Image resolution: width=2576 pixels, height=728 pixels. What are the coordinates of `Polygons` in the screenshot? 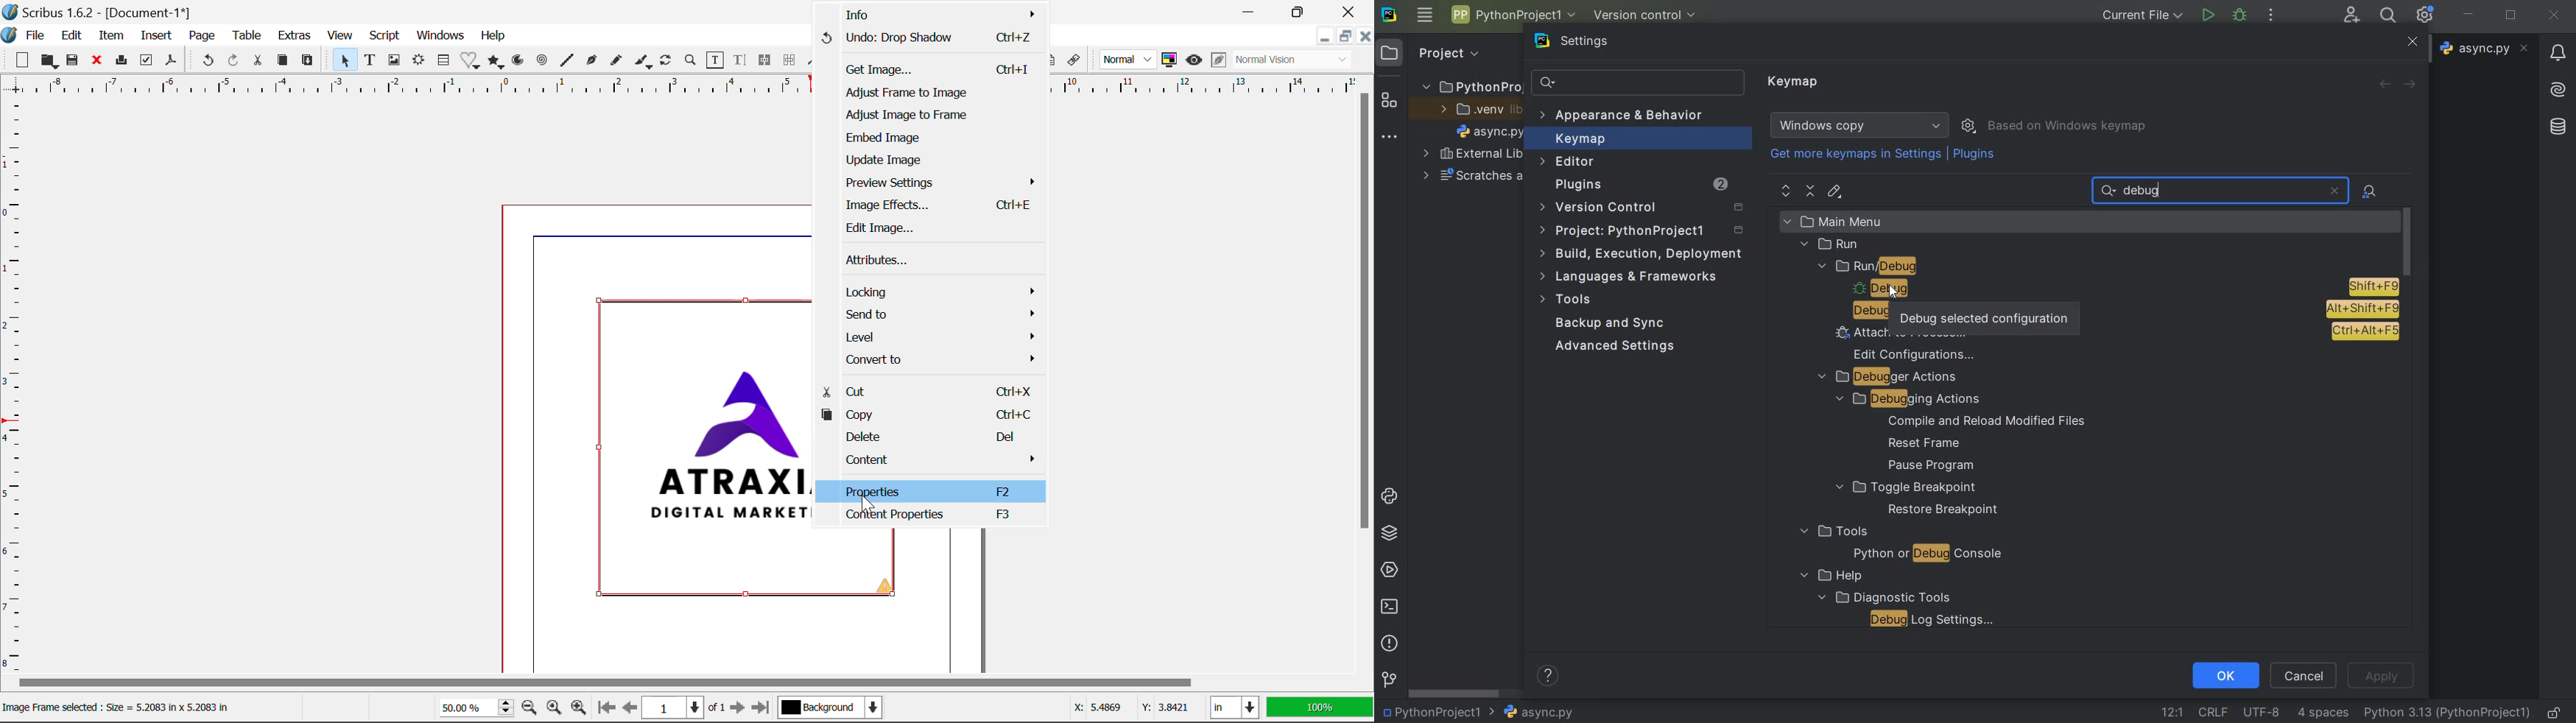 It's located at (497, 62).